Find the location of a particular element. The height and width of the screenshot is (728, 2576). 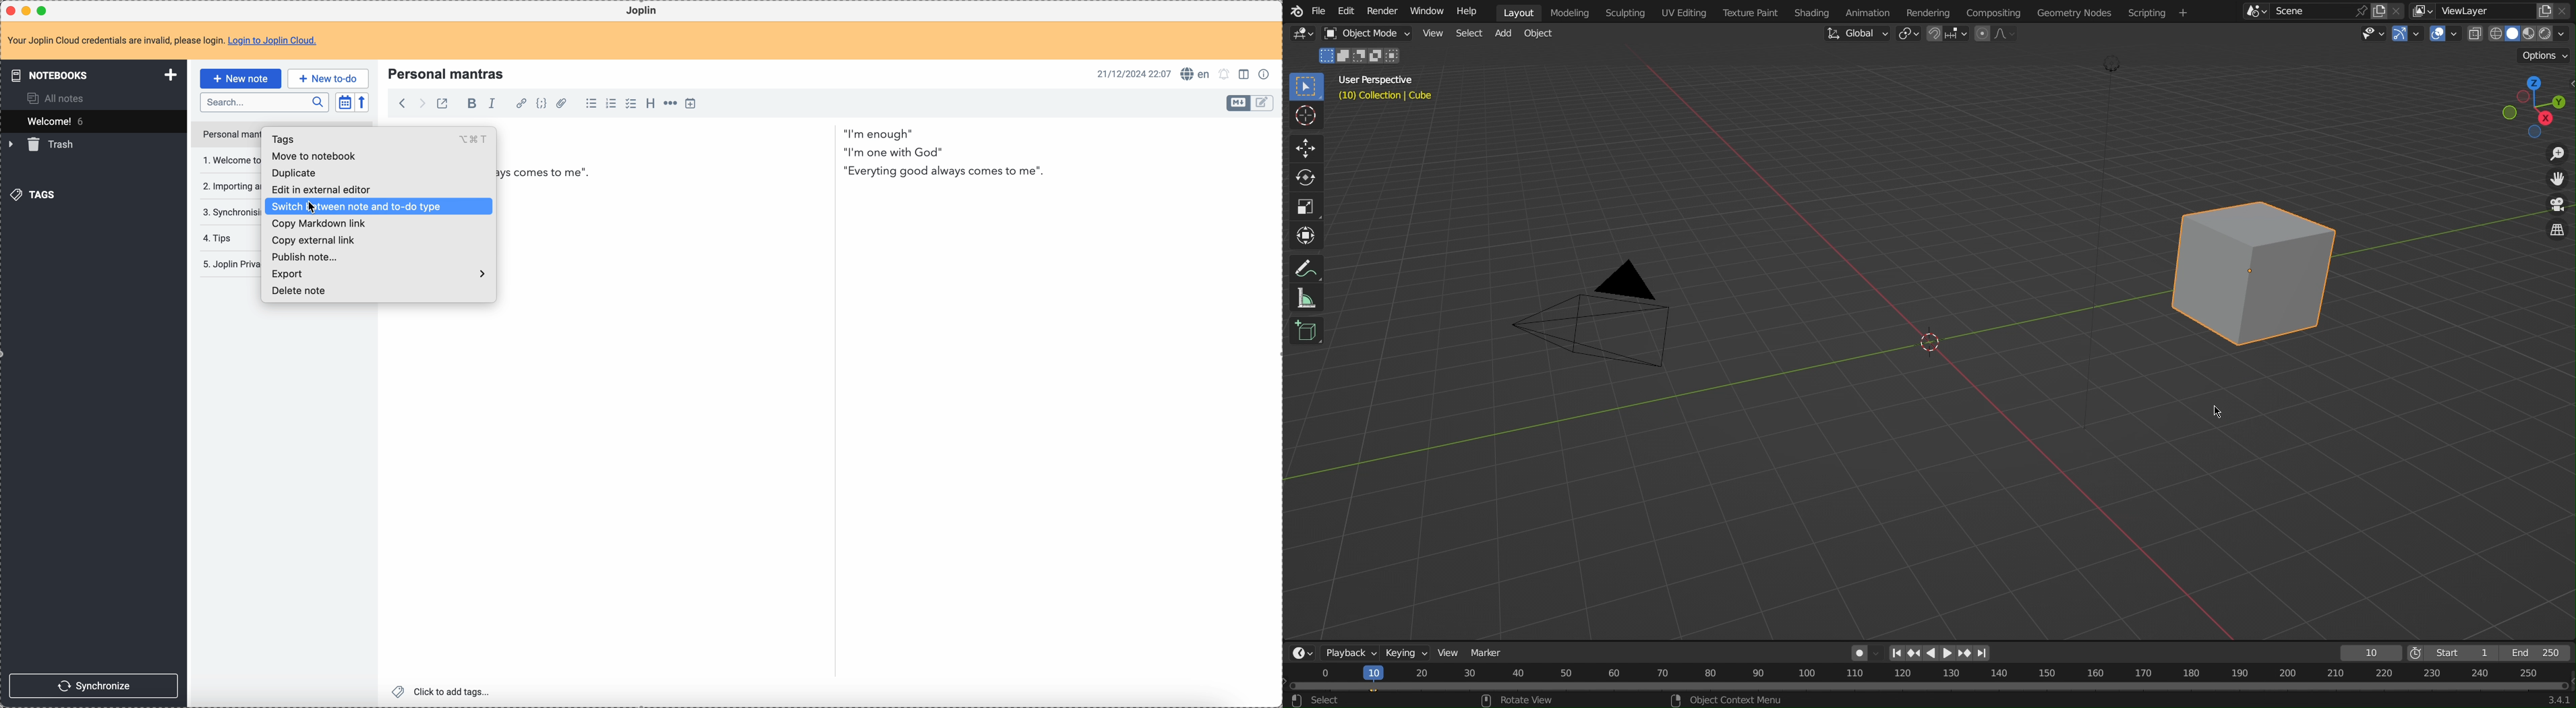

Sculpting is located at coordinates (1625, 11).